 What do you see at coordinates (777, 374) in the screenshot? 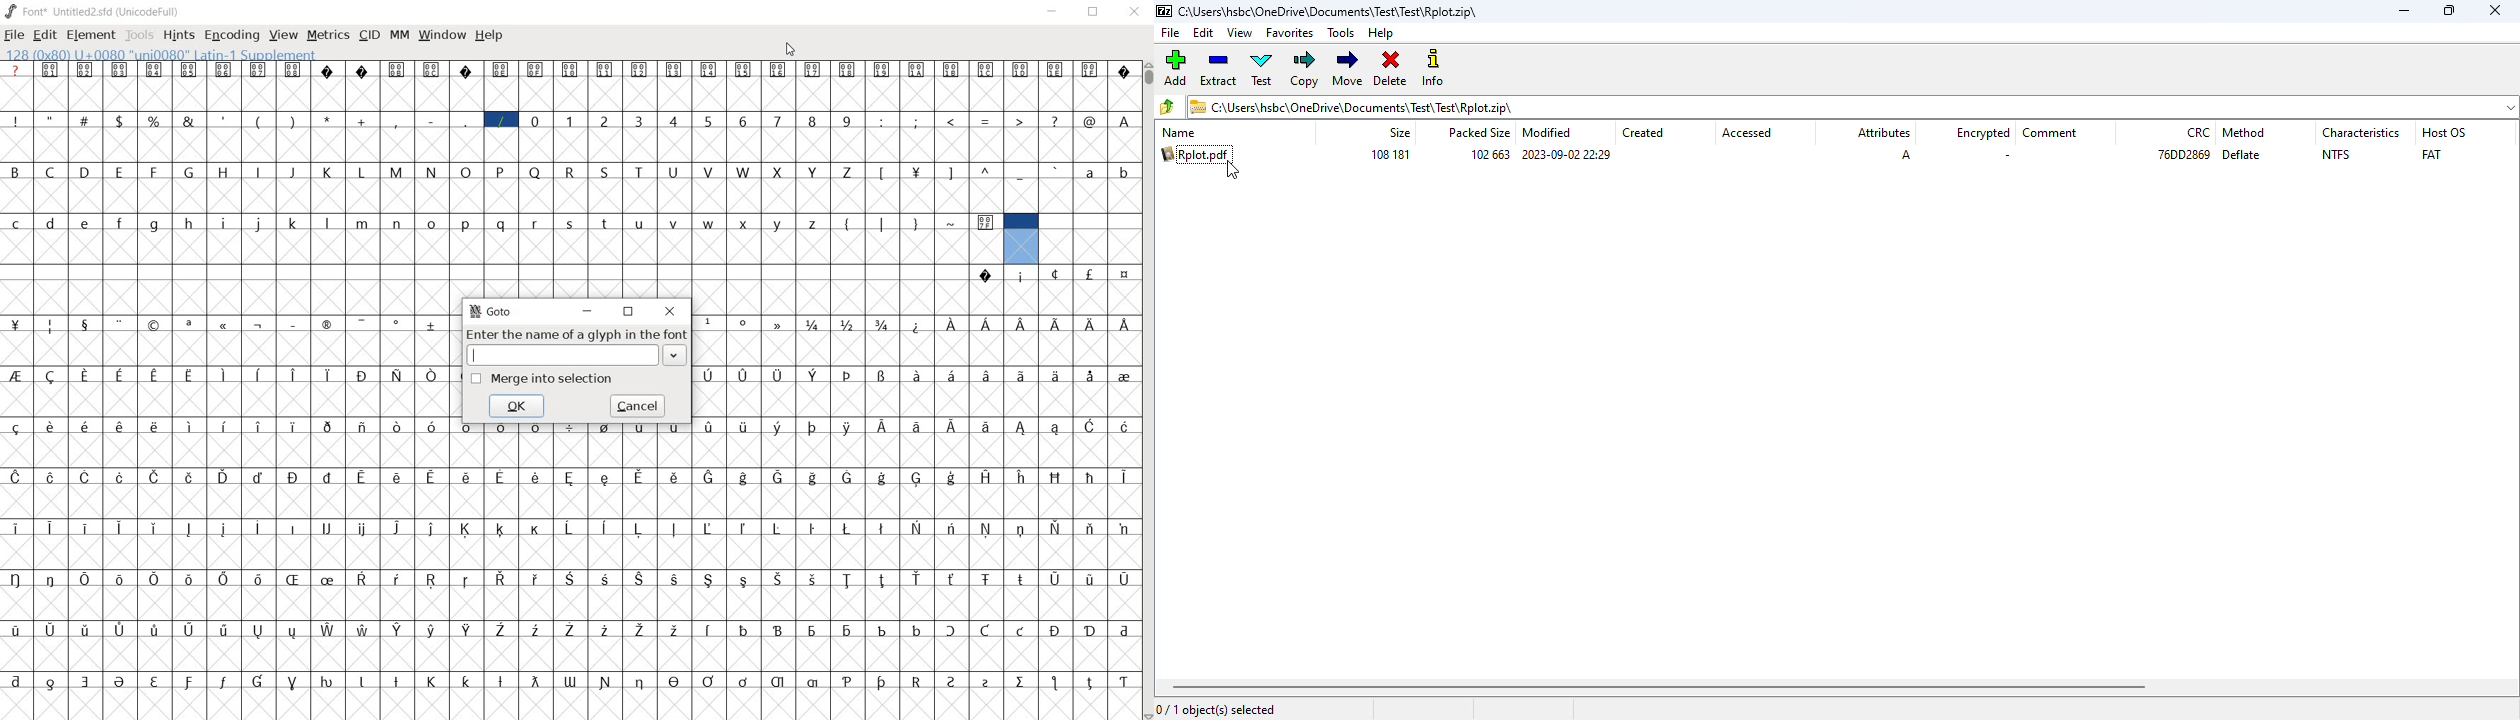
I see `Symbol` at bounding box center [777, 374].